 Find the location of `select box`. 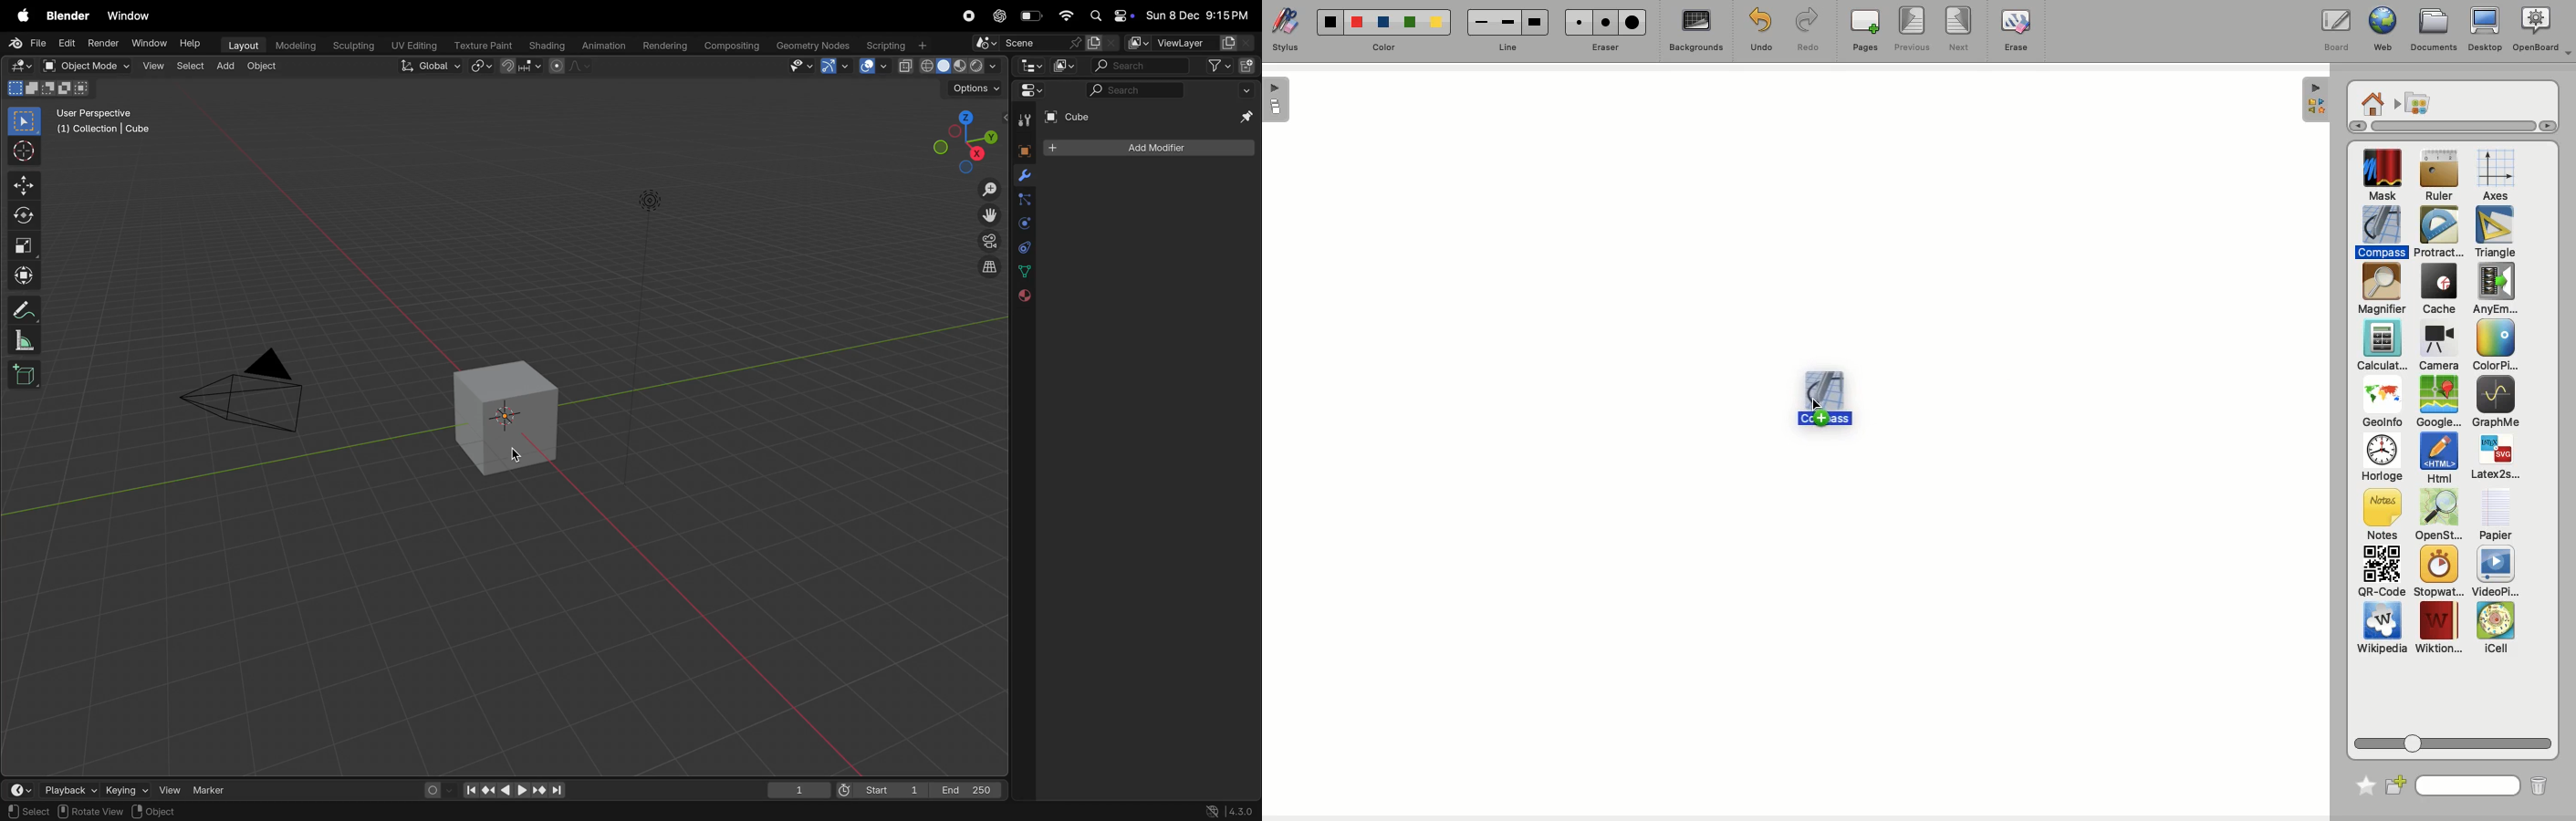

select box is located at coordinates (25, 121).